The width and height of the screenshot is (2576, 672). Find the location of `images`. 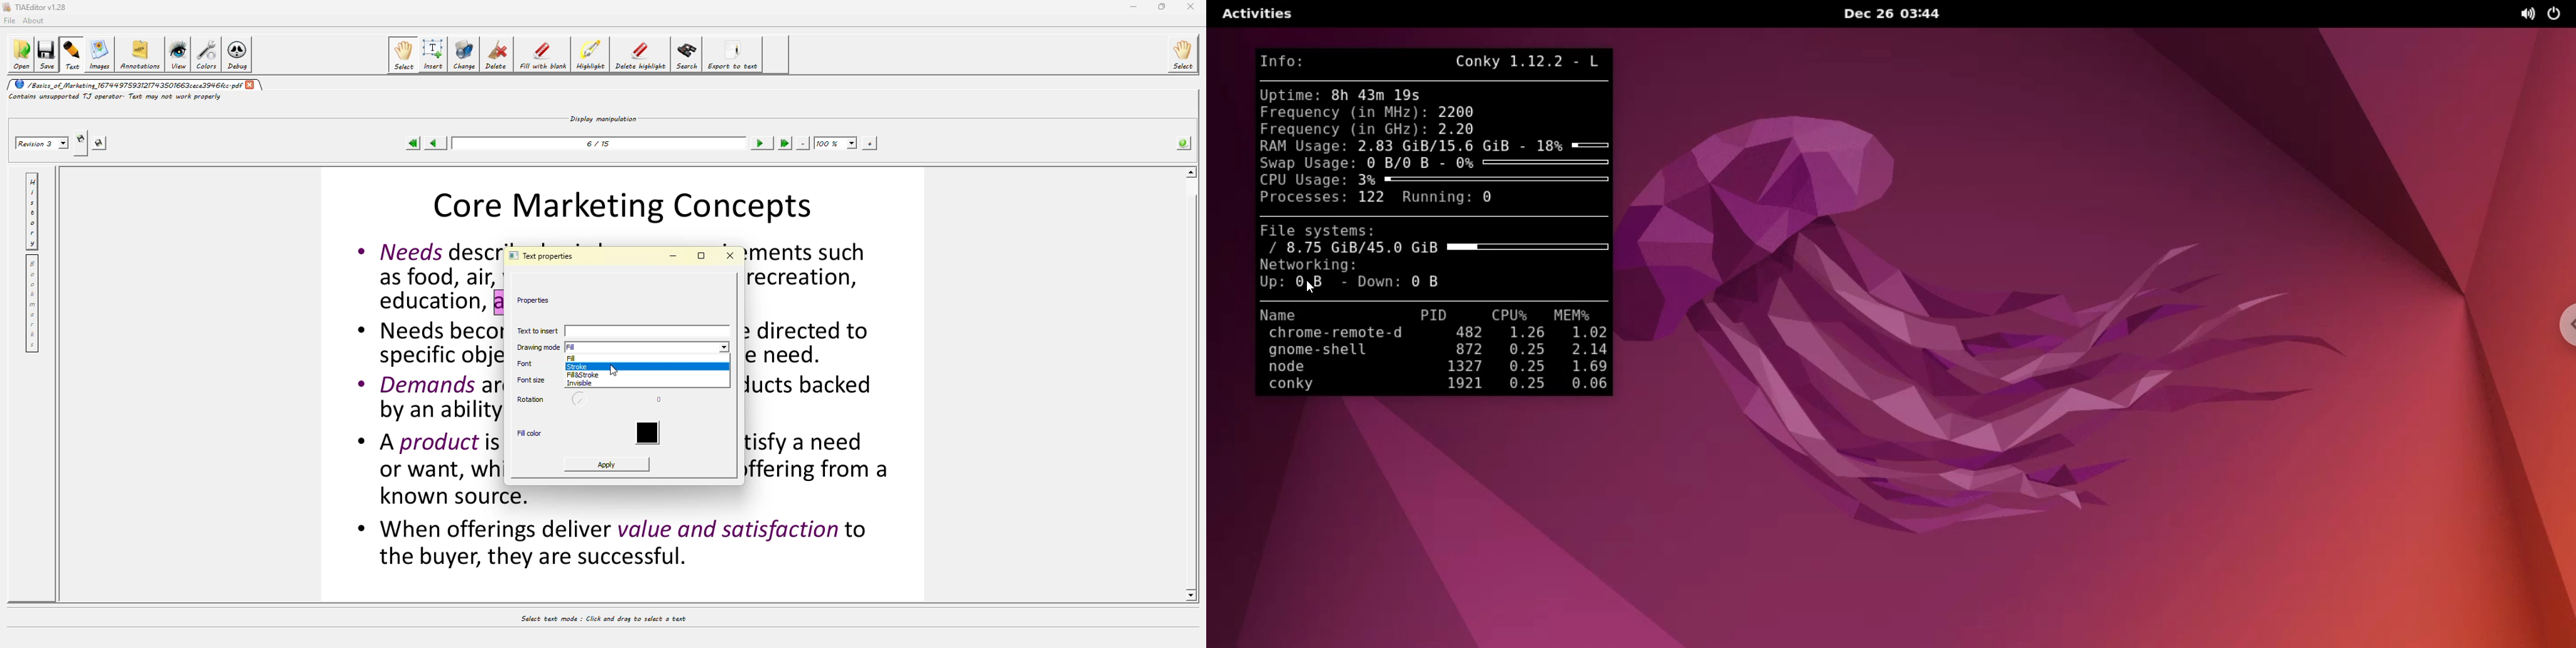

images is located at coordinates (102, 55).